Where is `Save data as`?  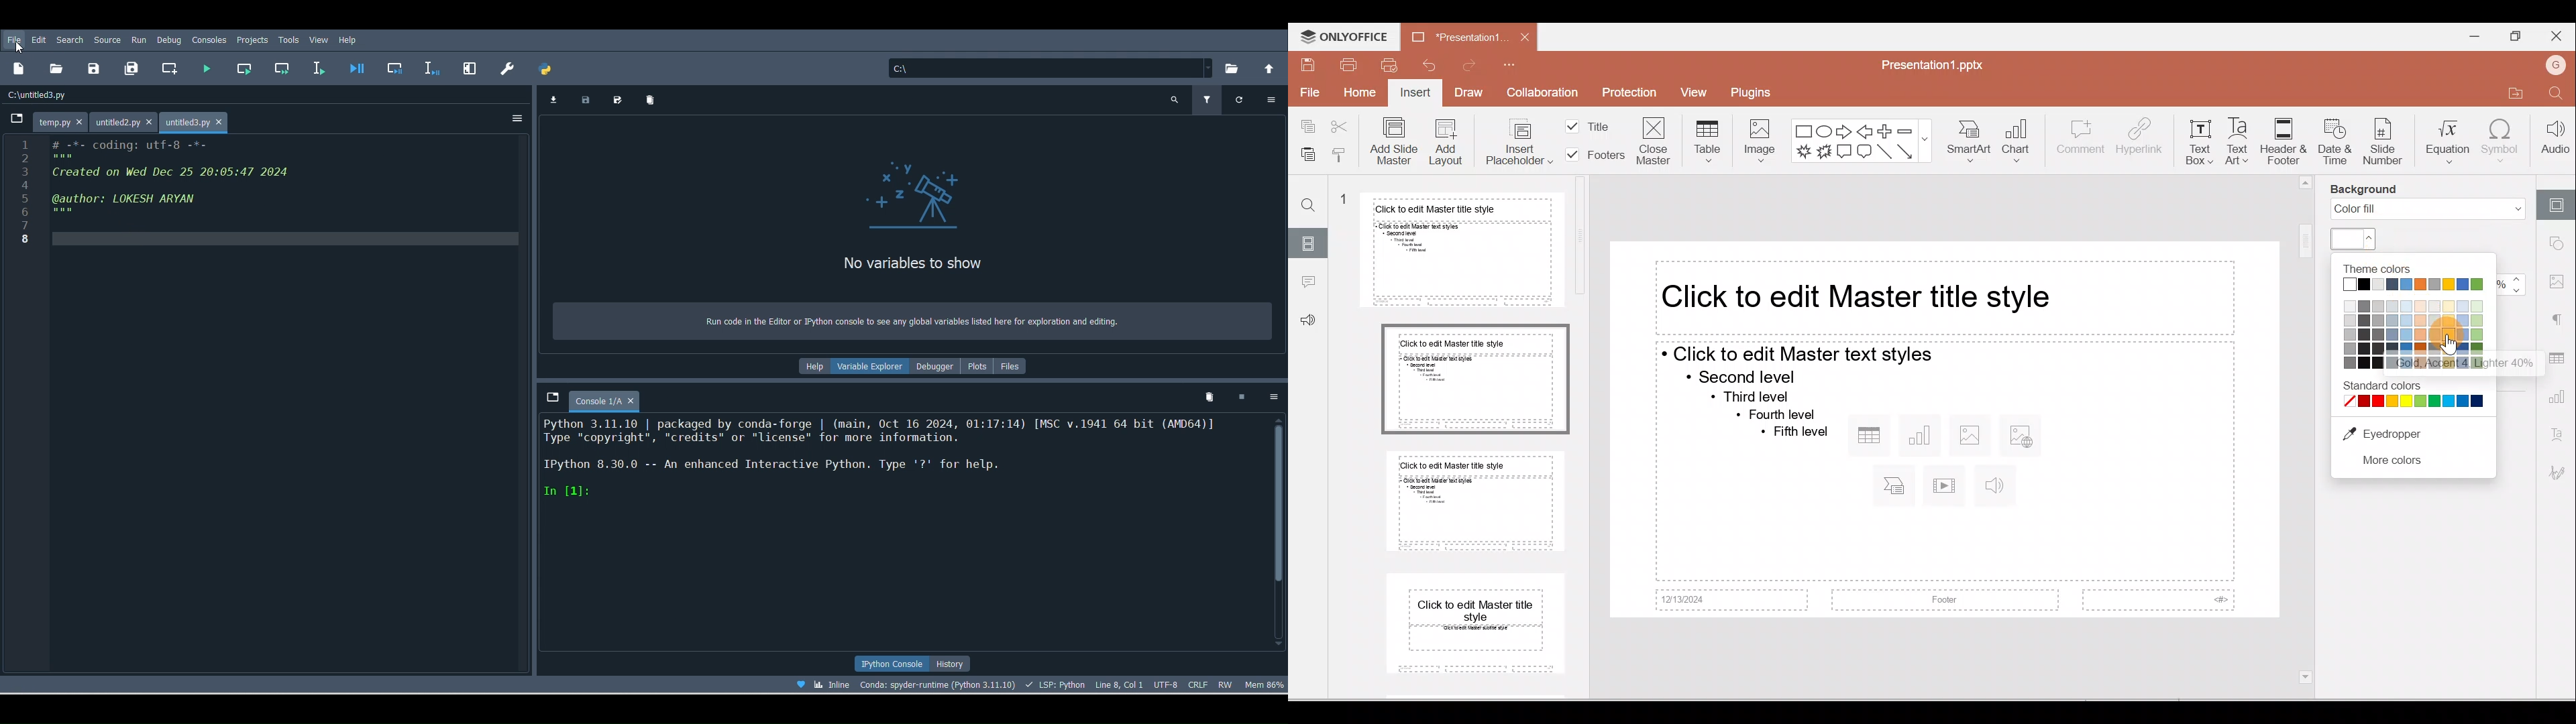
Save data as is located at coordinates (621, 99).